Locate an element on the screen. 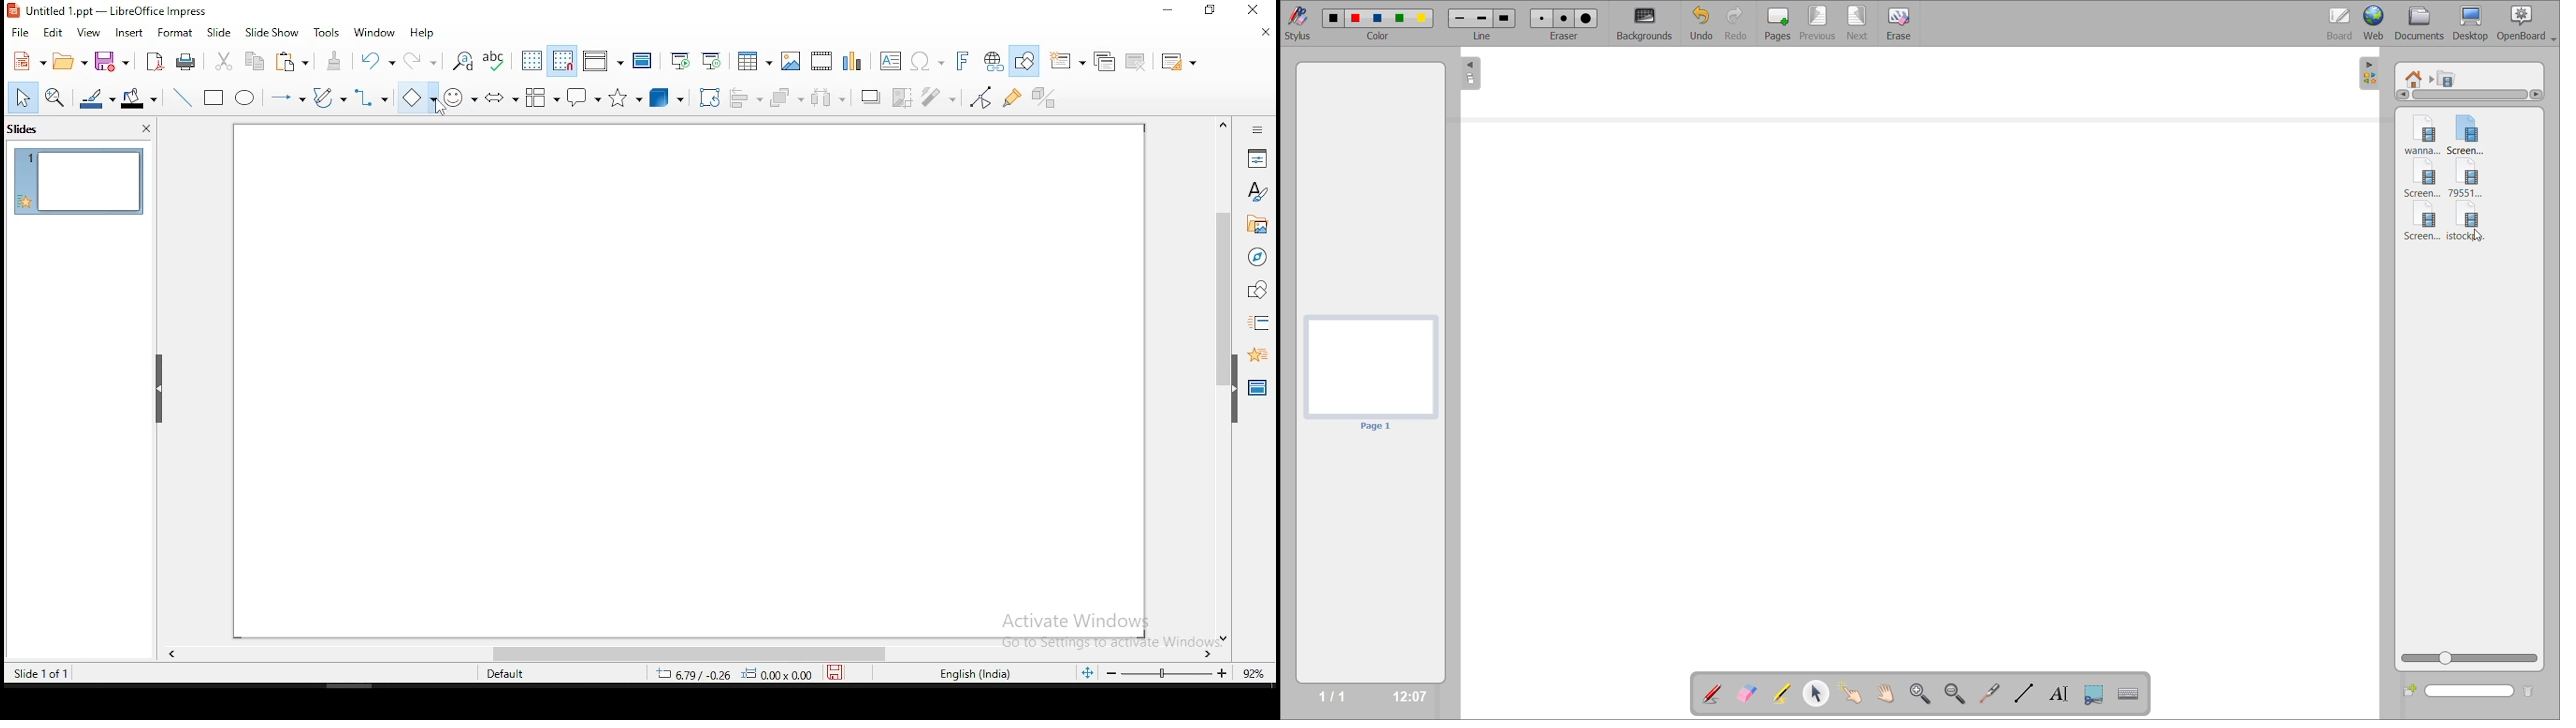  Left arrow is located at coordinates (2401, 95).